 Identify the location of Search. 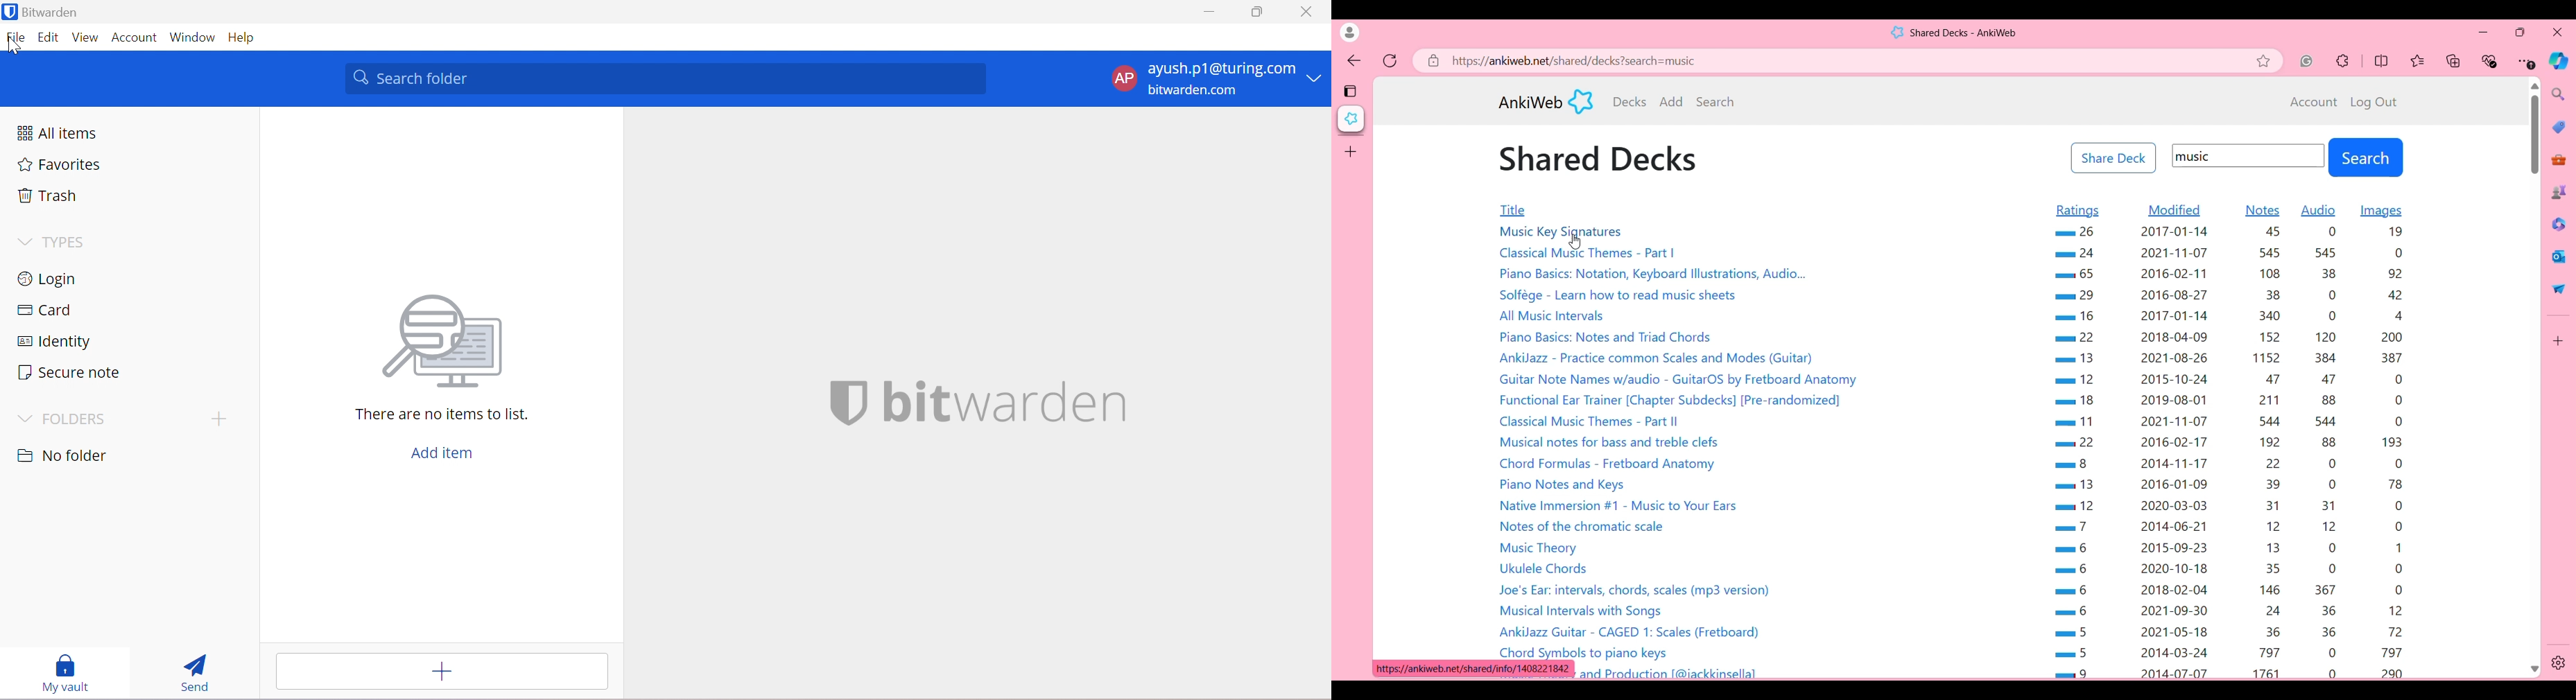
(1715, 101).